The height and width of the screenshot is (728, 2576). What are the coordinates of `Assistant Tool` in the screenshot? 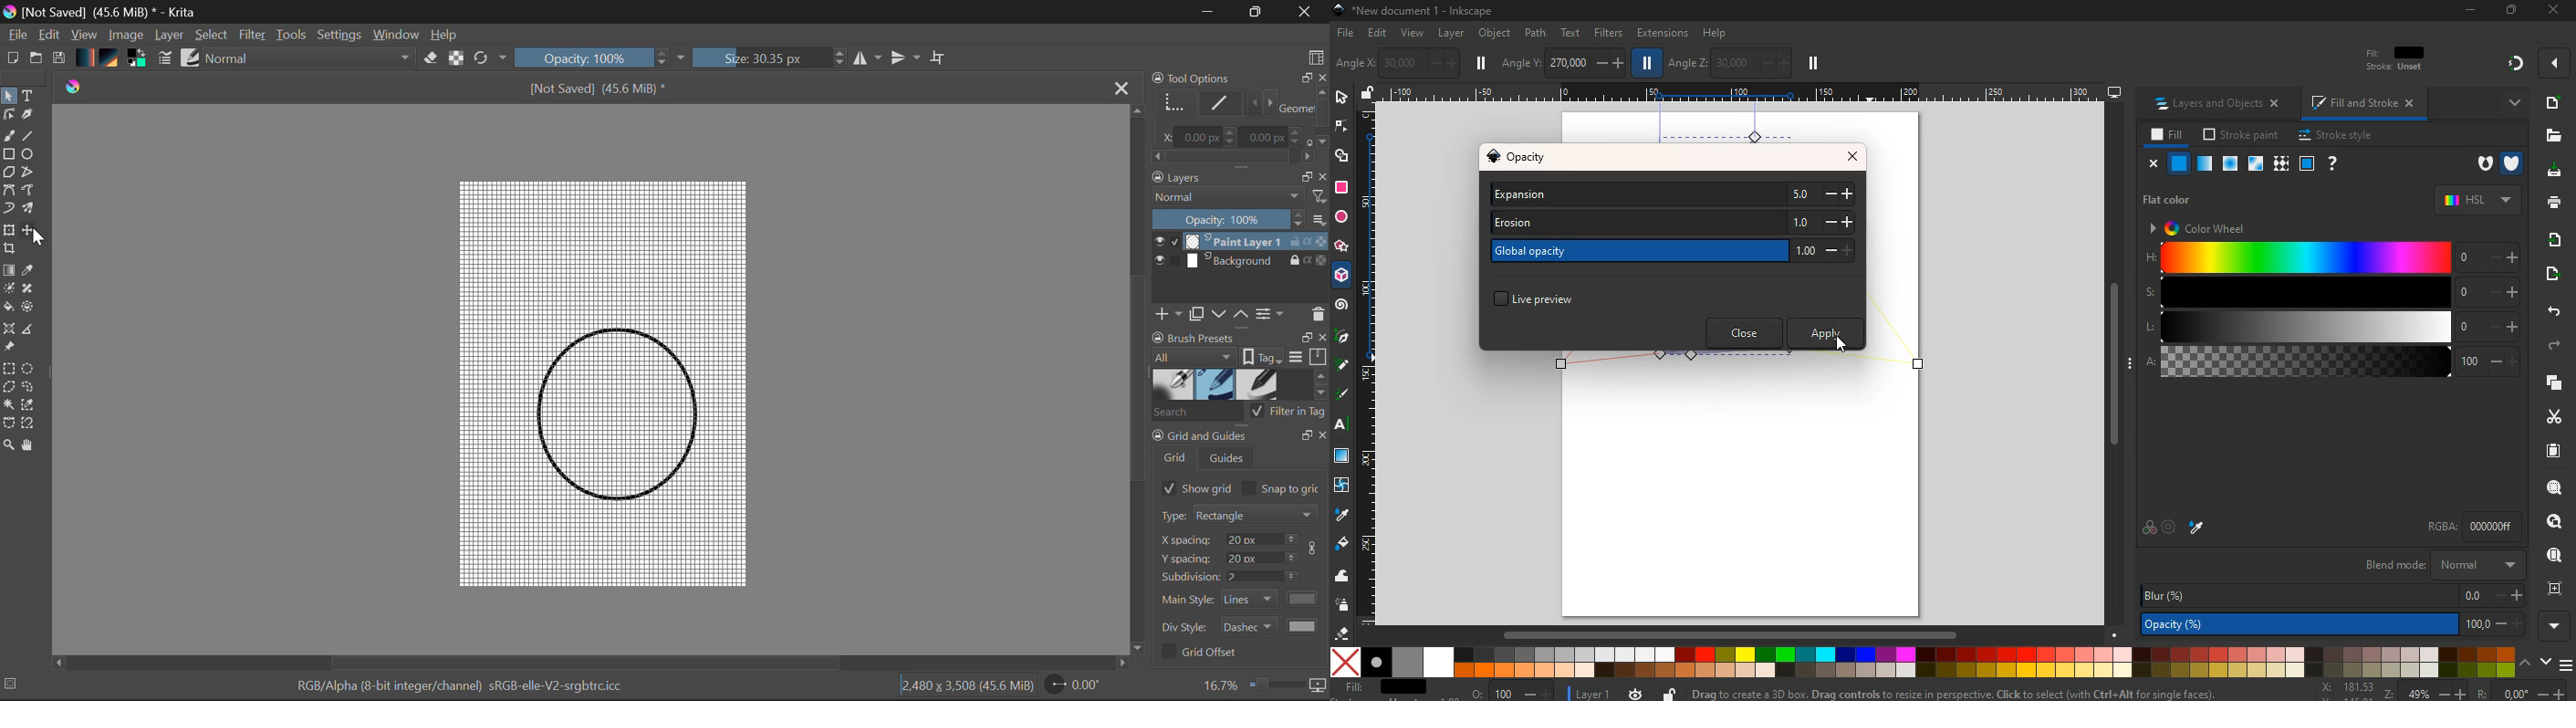 It's located at (10, 330).